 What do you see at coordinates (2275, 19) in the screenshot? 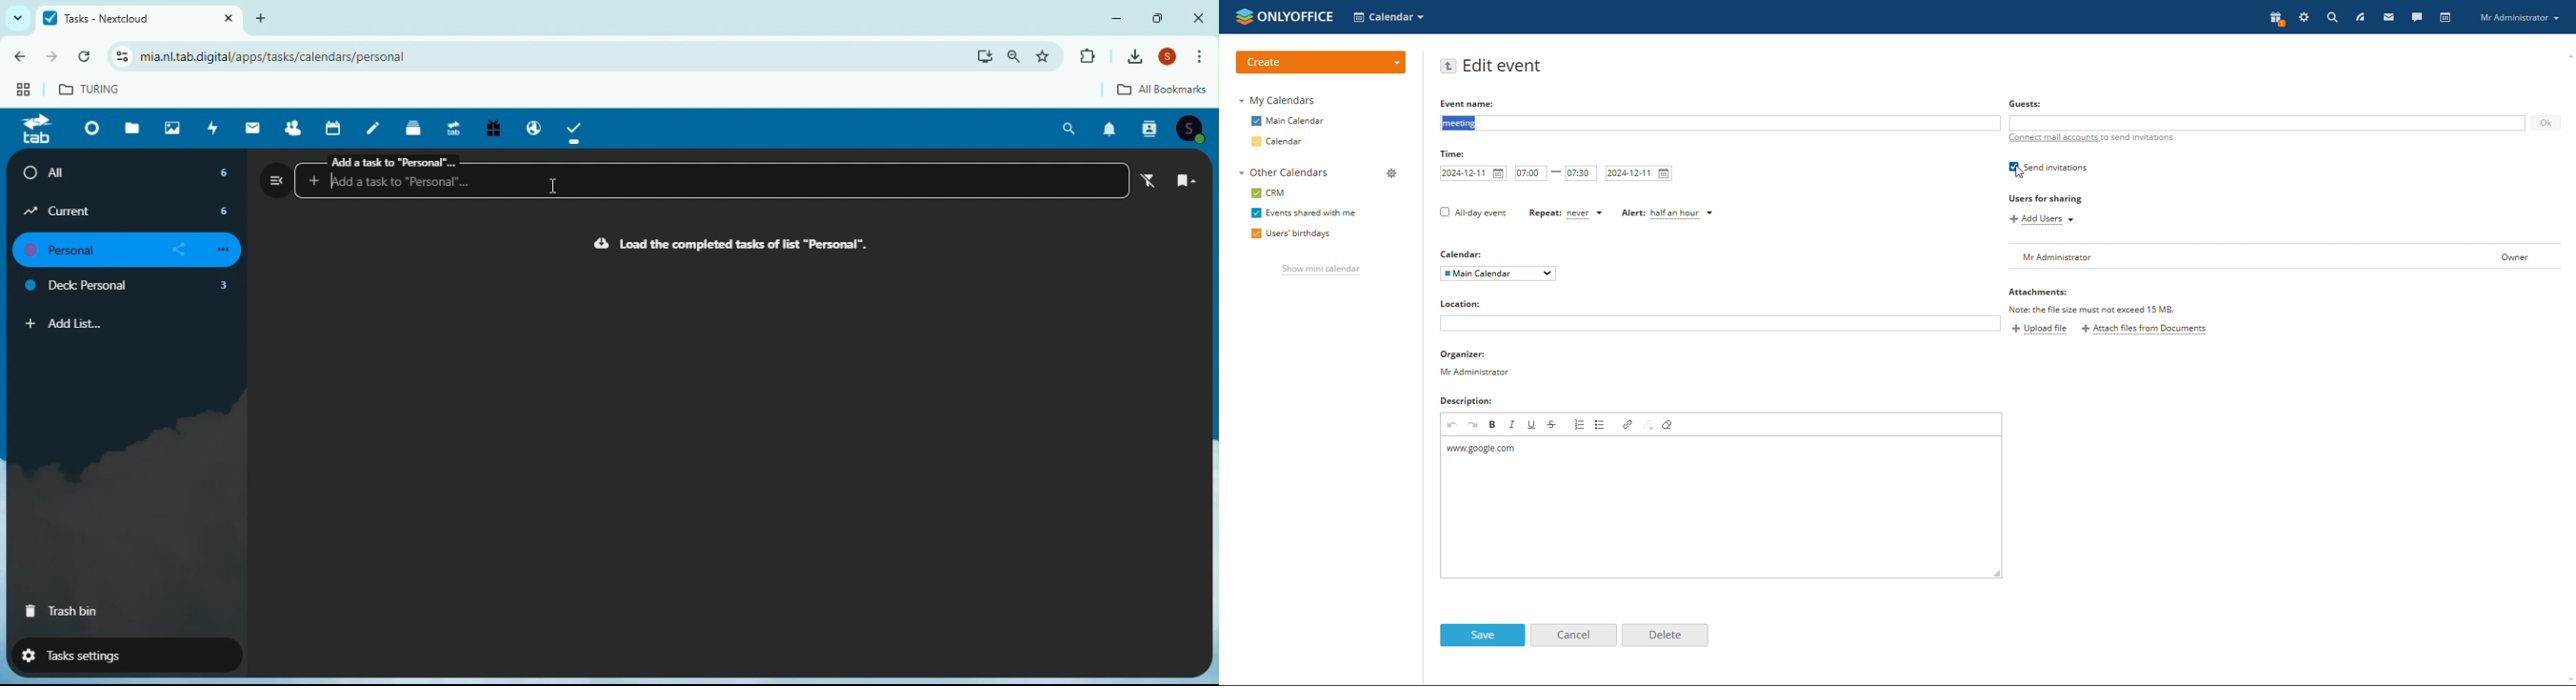
I see `present` at bounding box center [2275, 19].